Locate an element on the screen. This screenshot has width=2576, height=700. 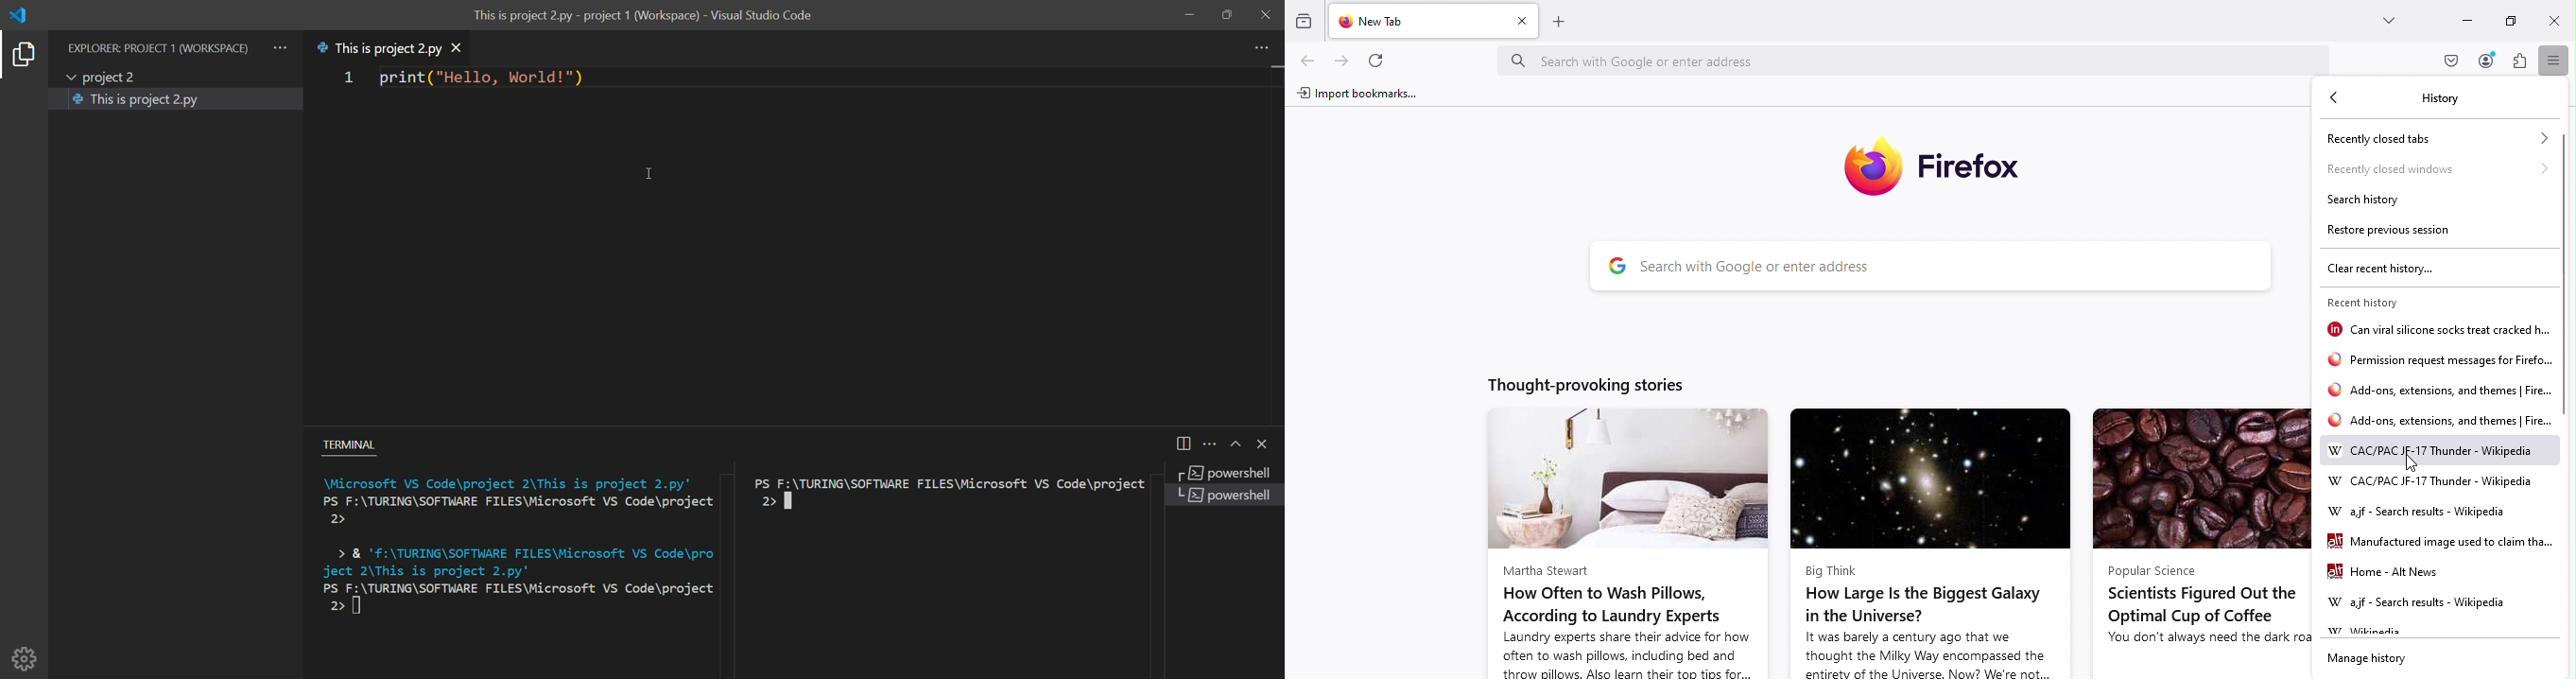
Import bookmarks is located at coordinates (1356, 96).